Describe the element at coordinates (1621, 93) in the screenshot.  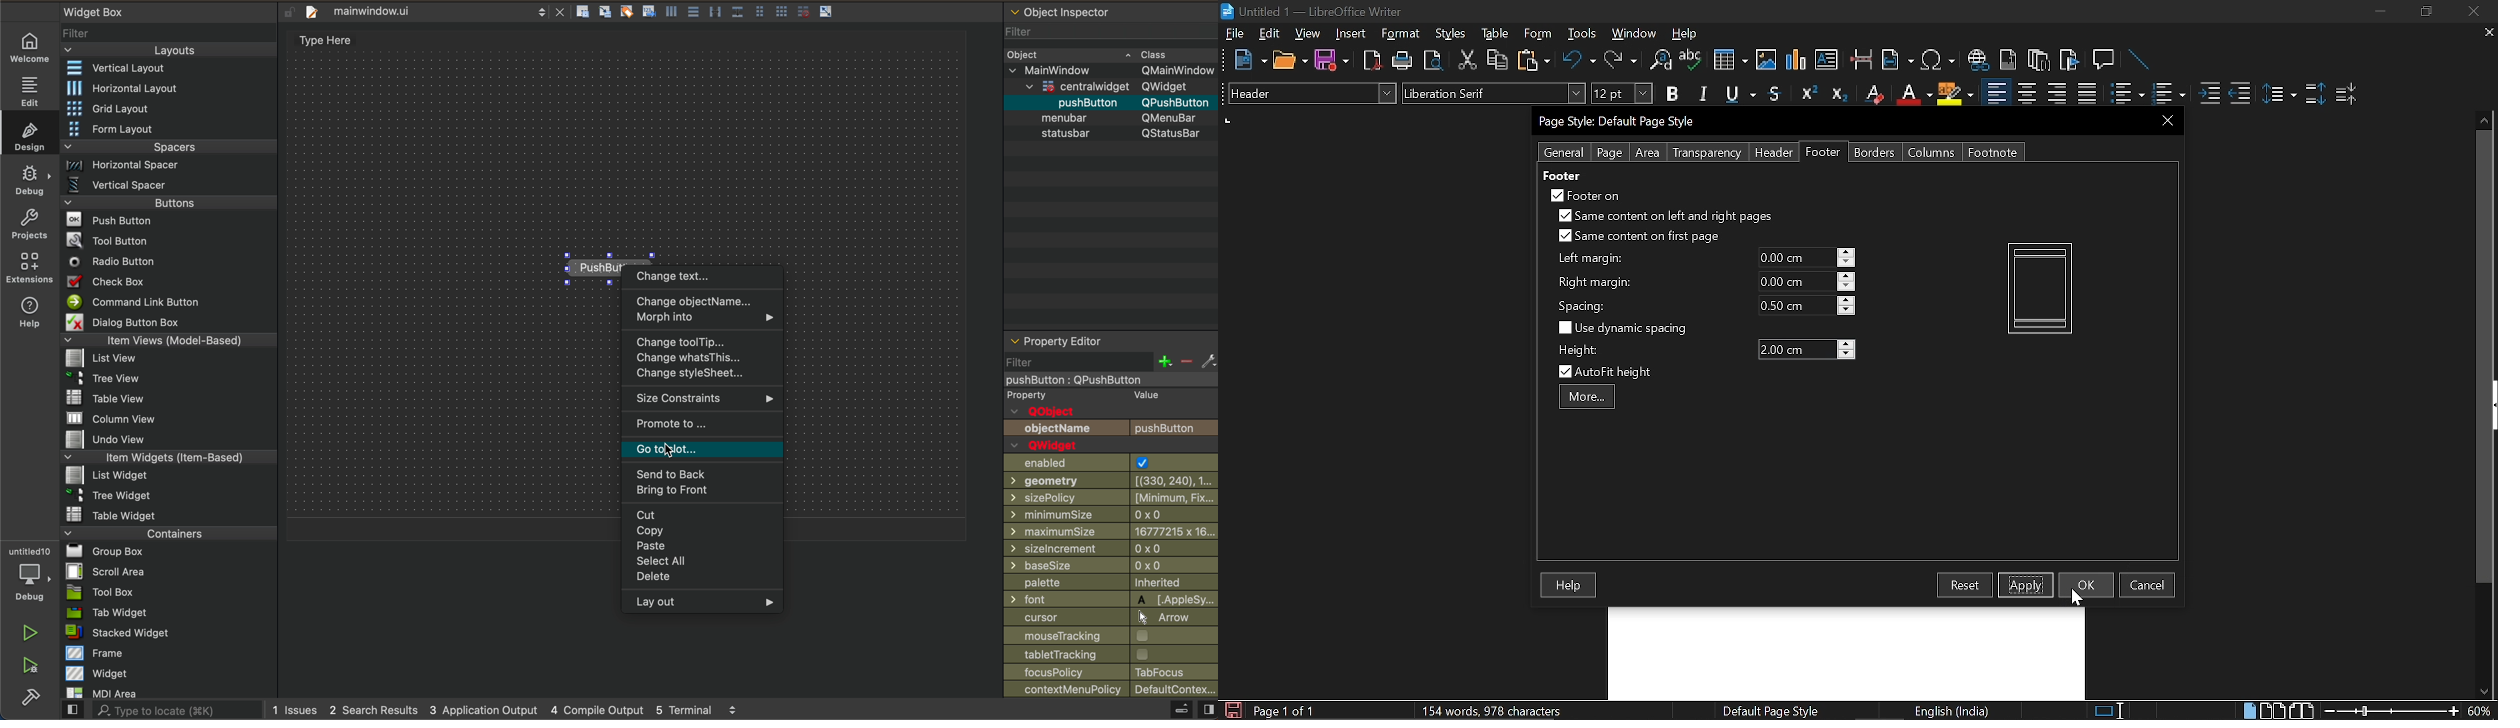
I see `Text size` at that location.